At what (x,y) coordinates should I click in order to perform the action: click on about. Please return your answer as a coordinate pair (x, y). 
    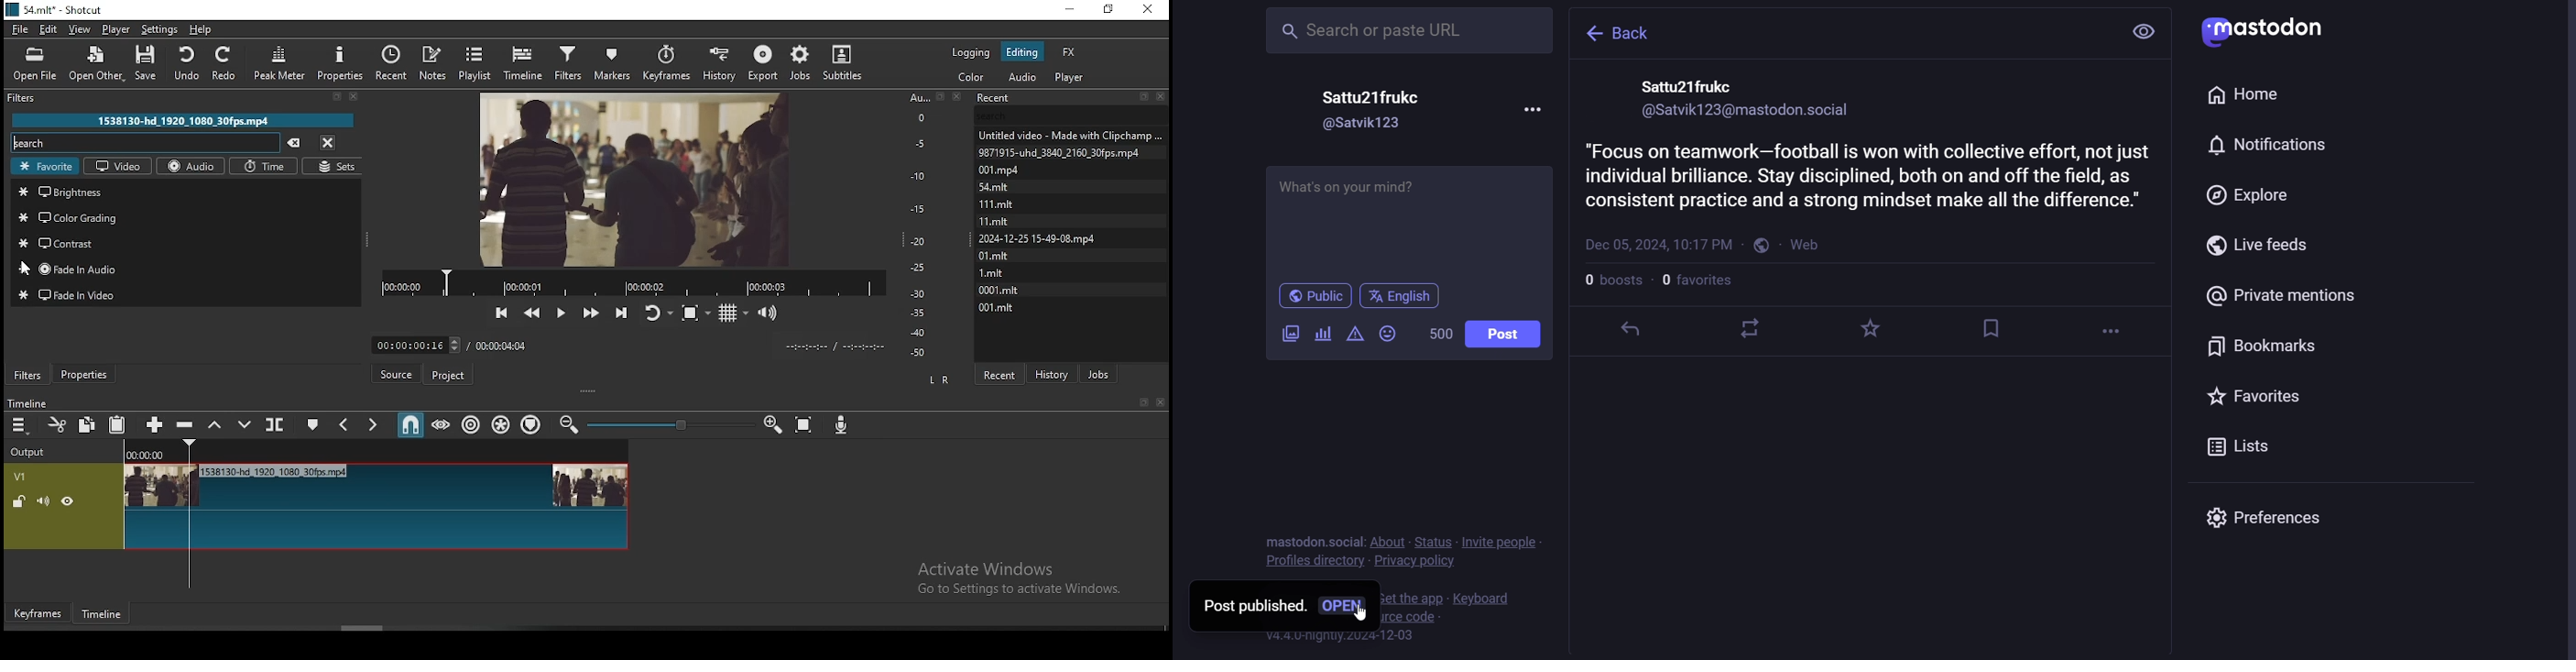
    Looking at the image, I should click on (1385, 541).